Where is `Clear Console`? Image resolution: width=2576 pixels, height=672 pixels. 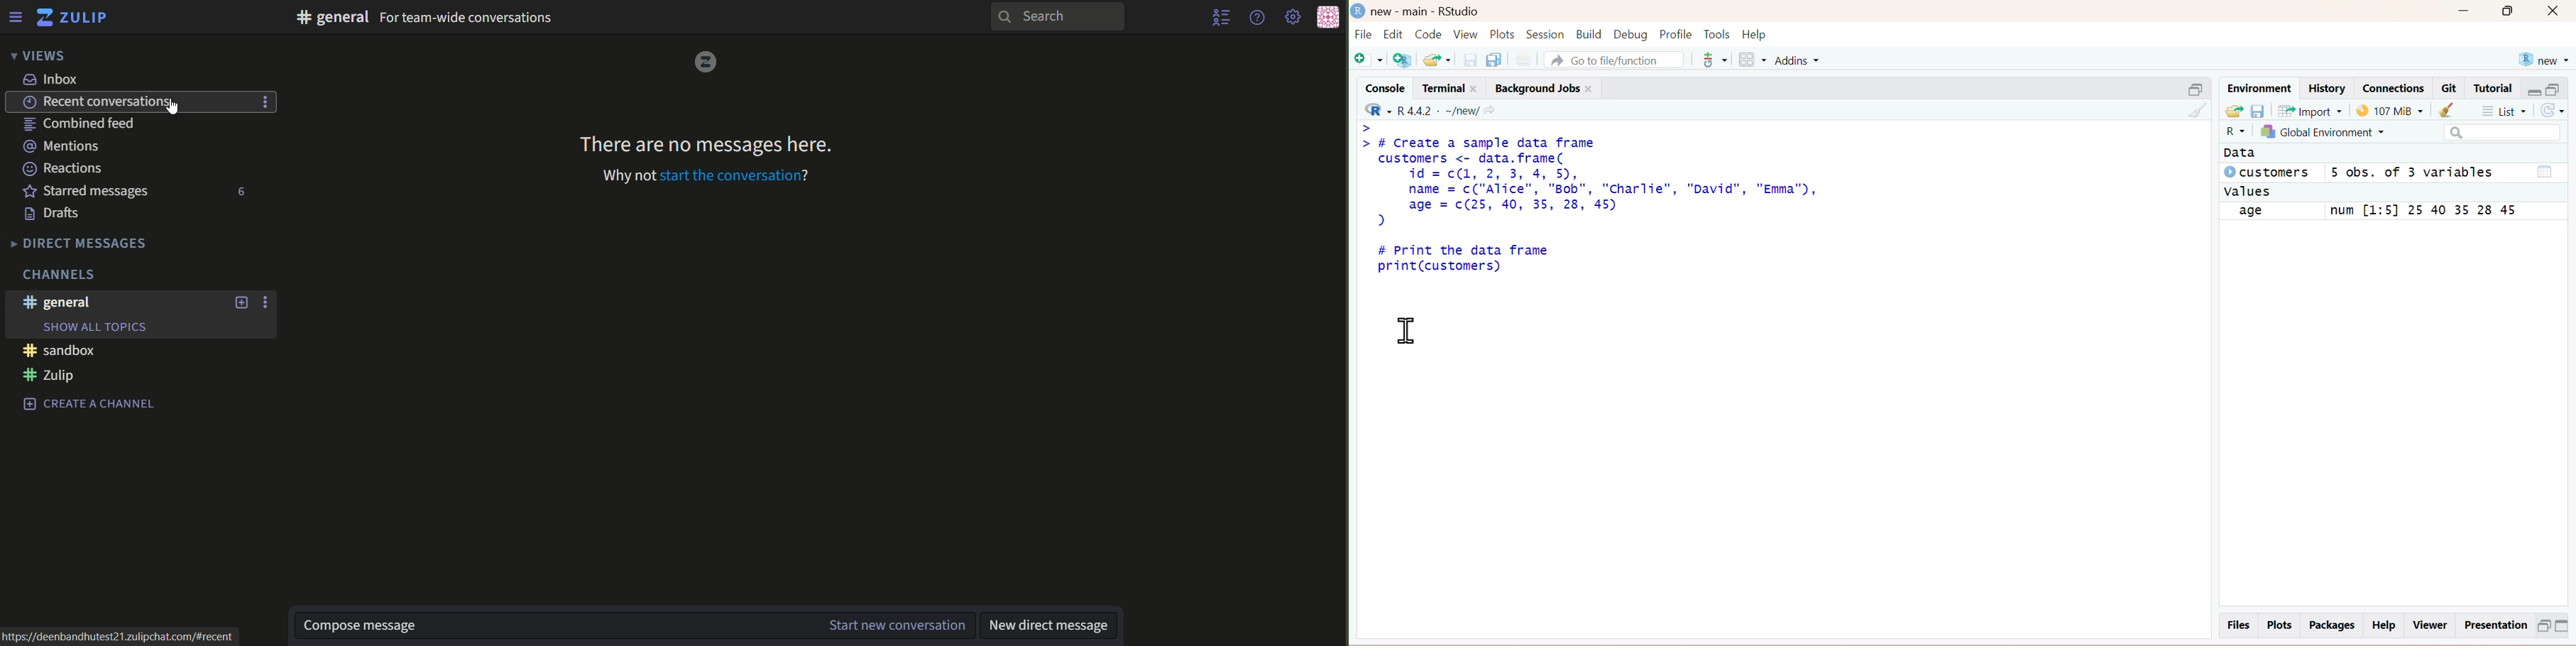
Clear Console is located at coordinates (2195, 109).